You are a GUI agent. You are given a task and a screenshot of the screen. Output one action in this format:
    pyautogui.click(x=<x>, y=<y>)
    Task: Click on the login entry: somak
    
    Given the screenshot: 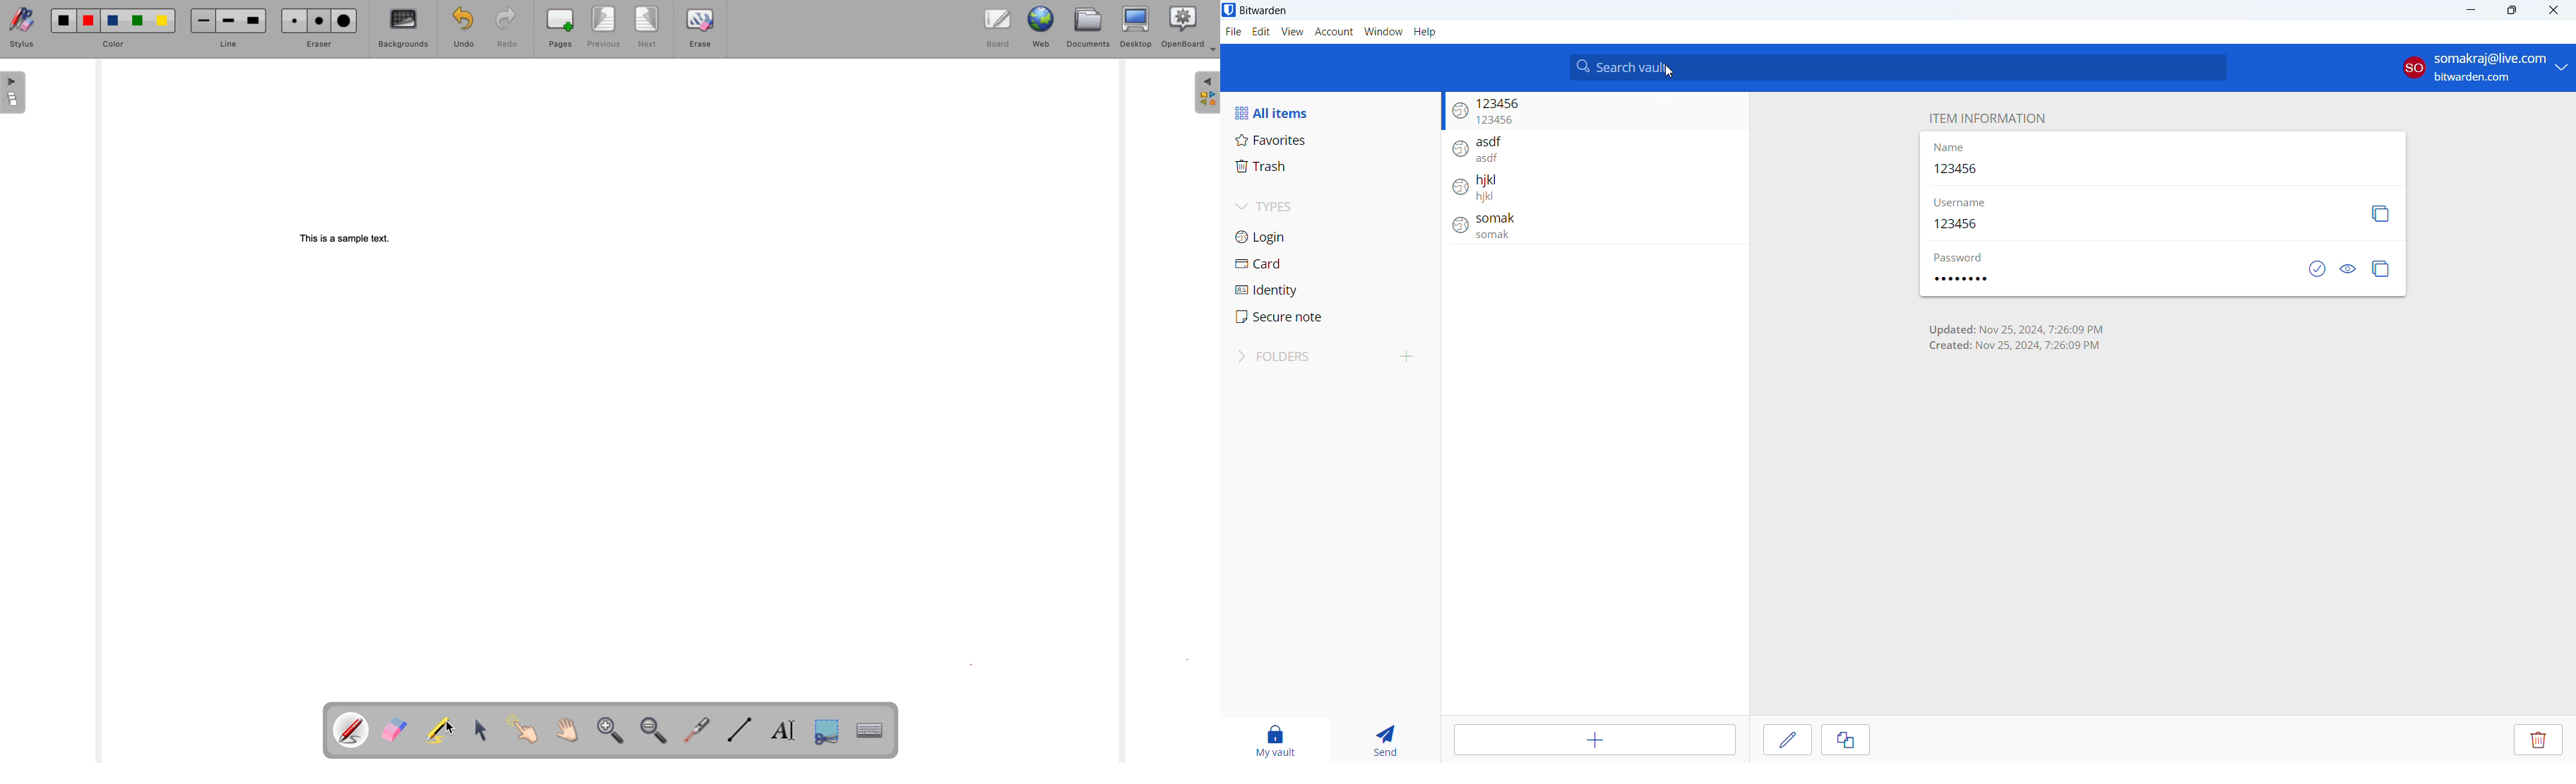 What is the action you would take?
    pyautogui.click(x=1587, y=230)
    